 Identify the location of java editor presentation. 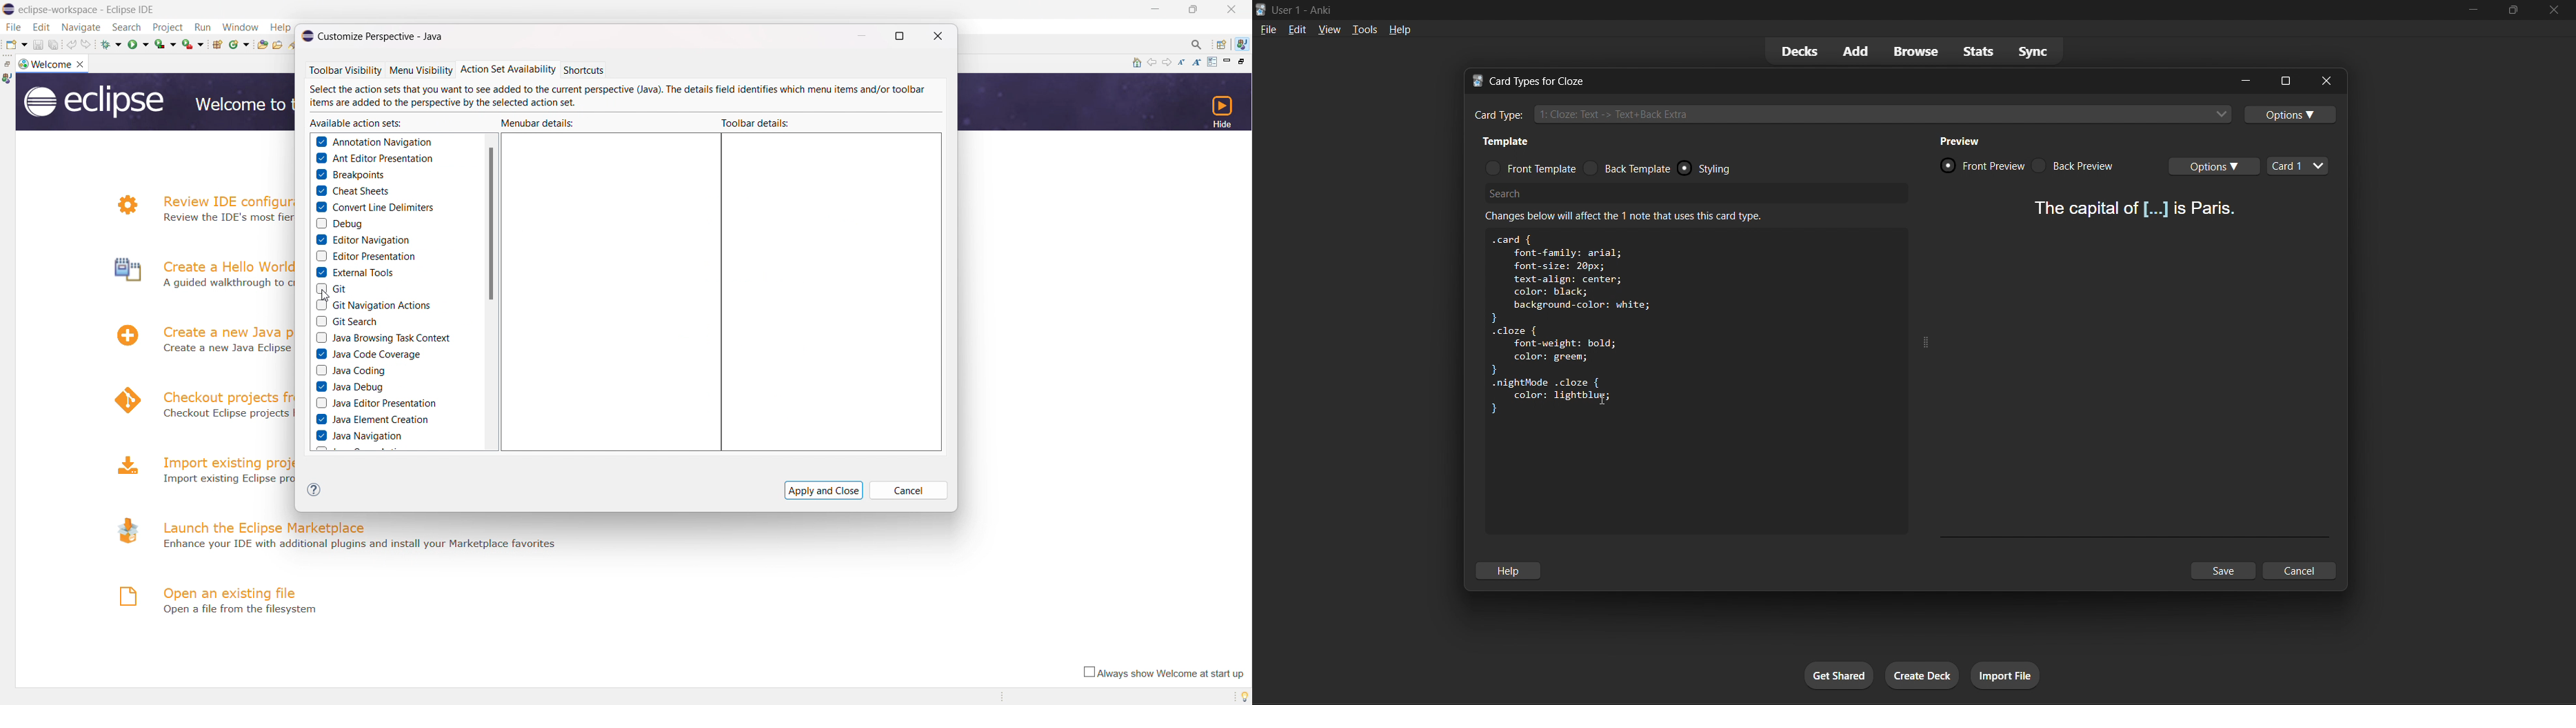
(376, 403).